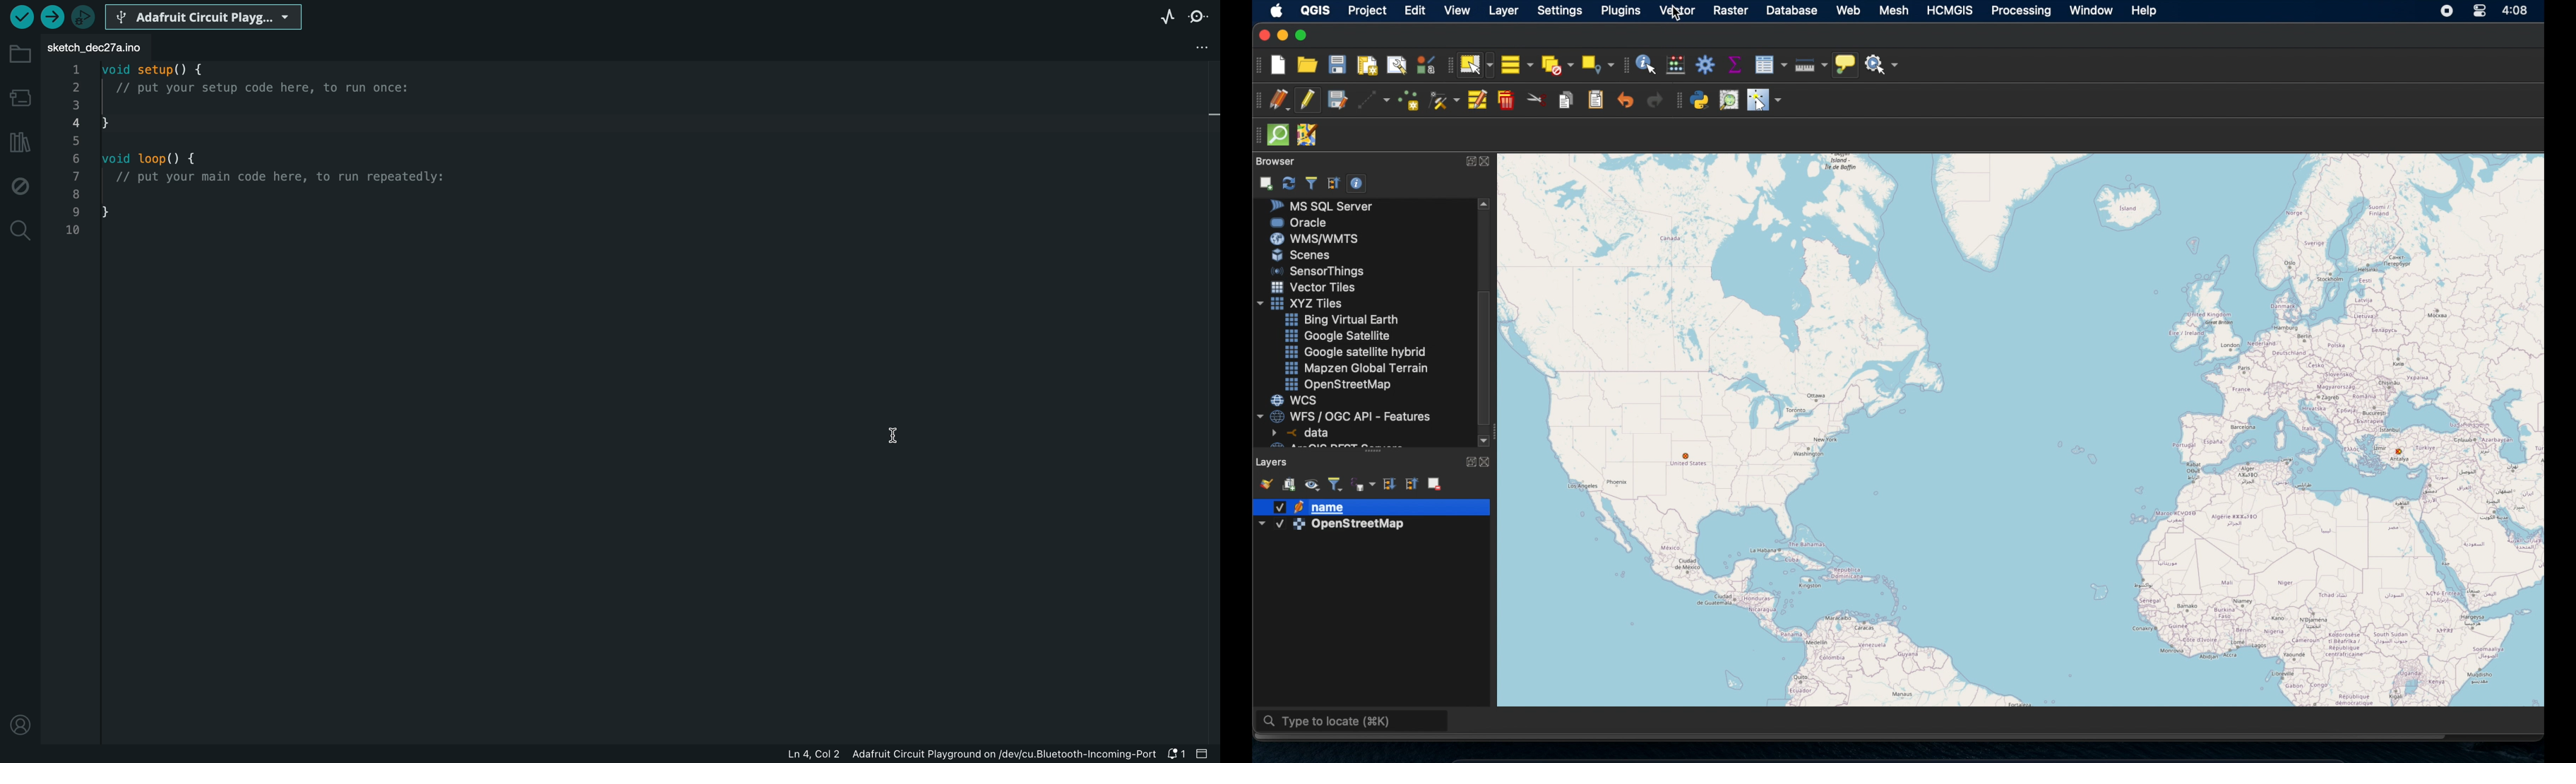 This screenshot has width=2576, height=784. Describe the element at coordinates (1469, 160) in the screenshot. I see `expand` at that location.